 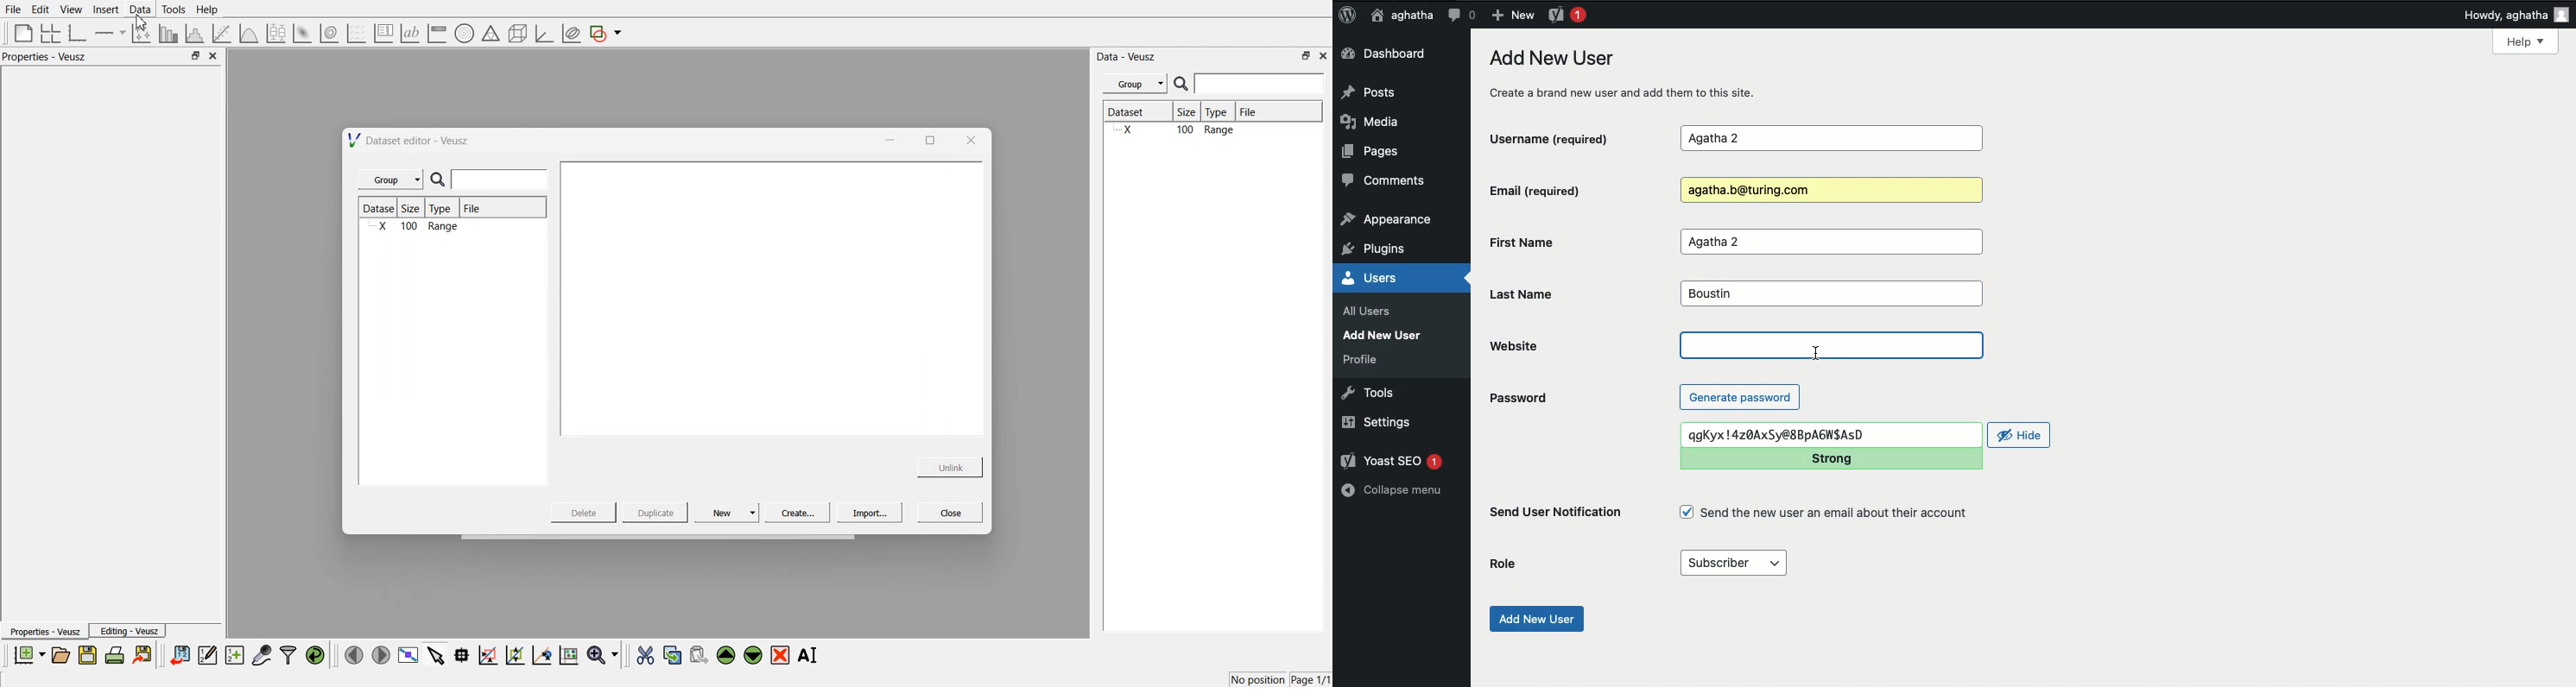 What do you see at coordinates (796, 512) in the screenshot?
I see `Create...` at bounding box center [796, 512].